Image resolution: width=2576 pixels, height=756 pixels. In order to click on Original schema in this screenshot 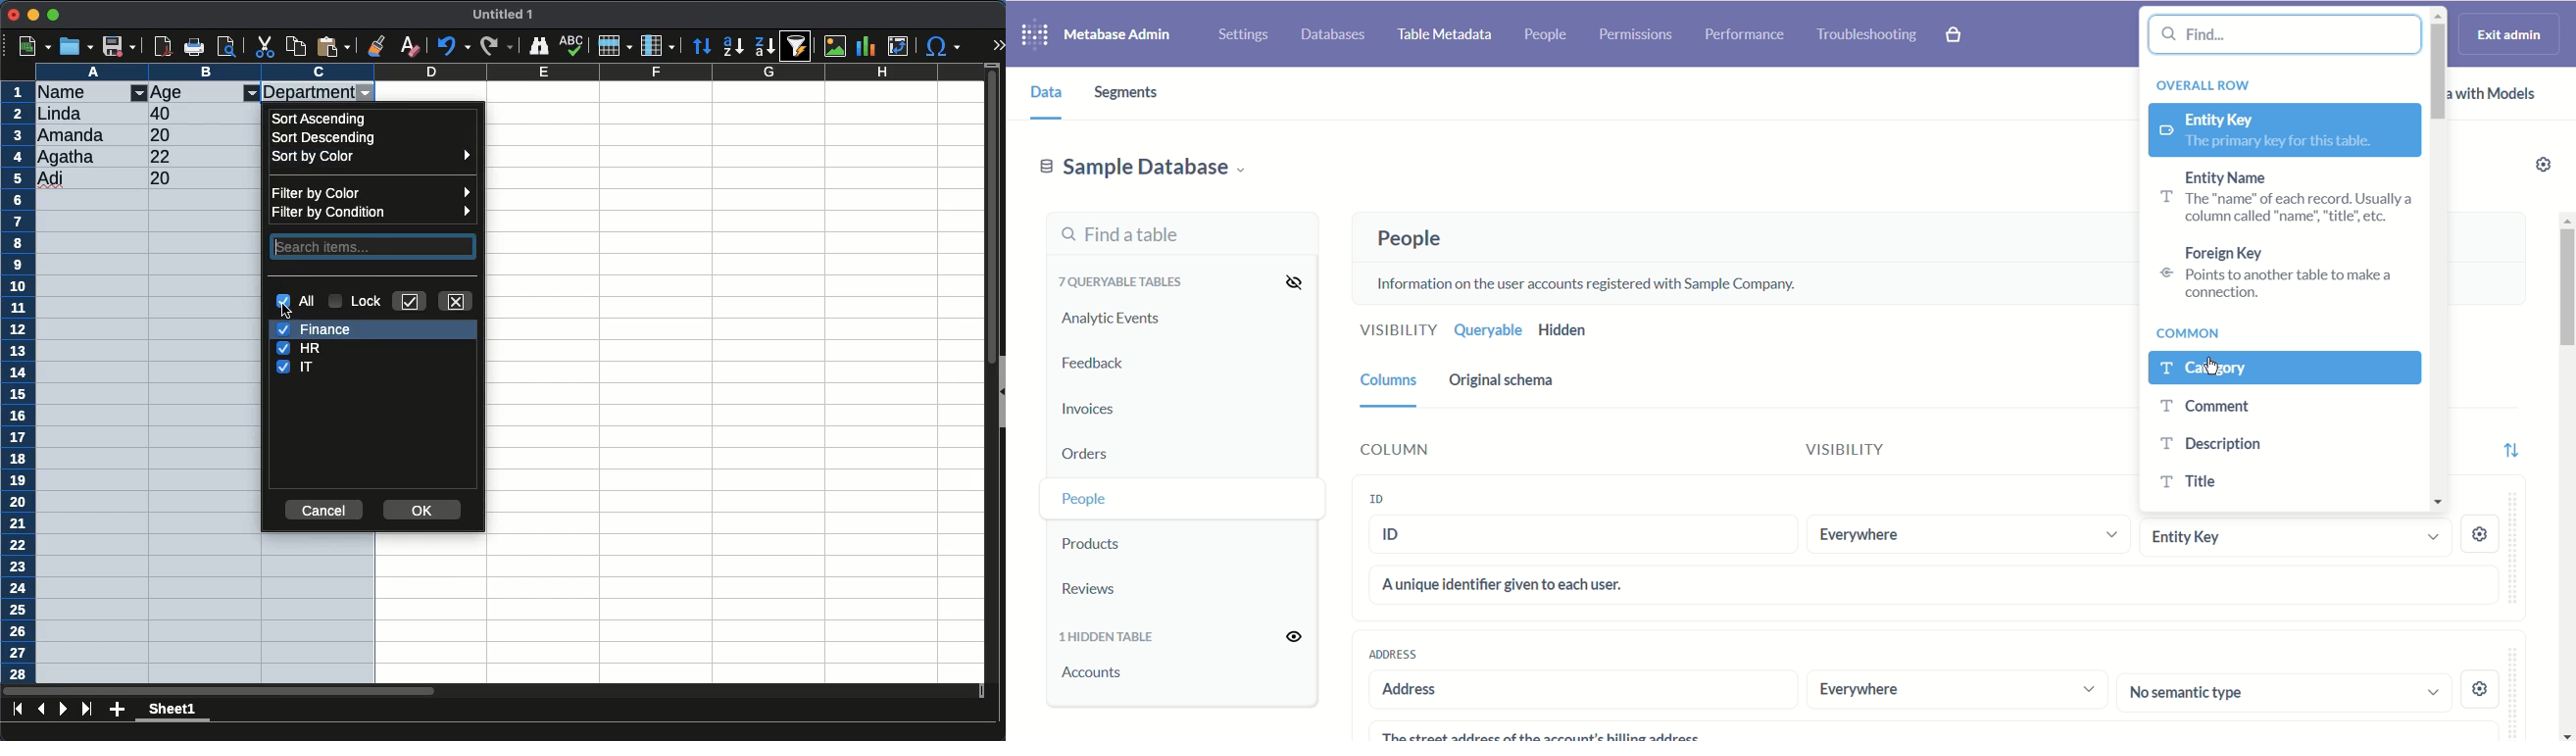, I will do `click(1505, 380)`.